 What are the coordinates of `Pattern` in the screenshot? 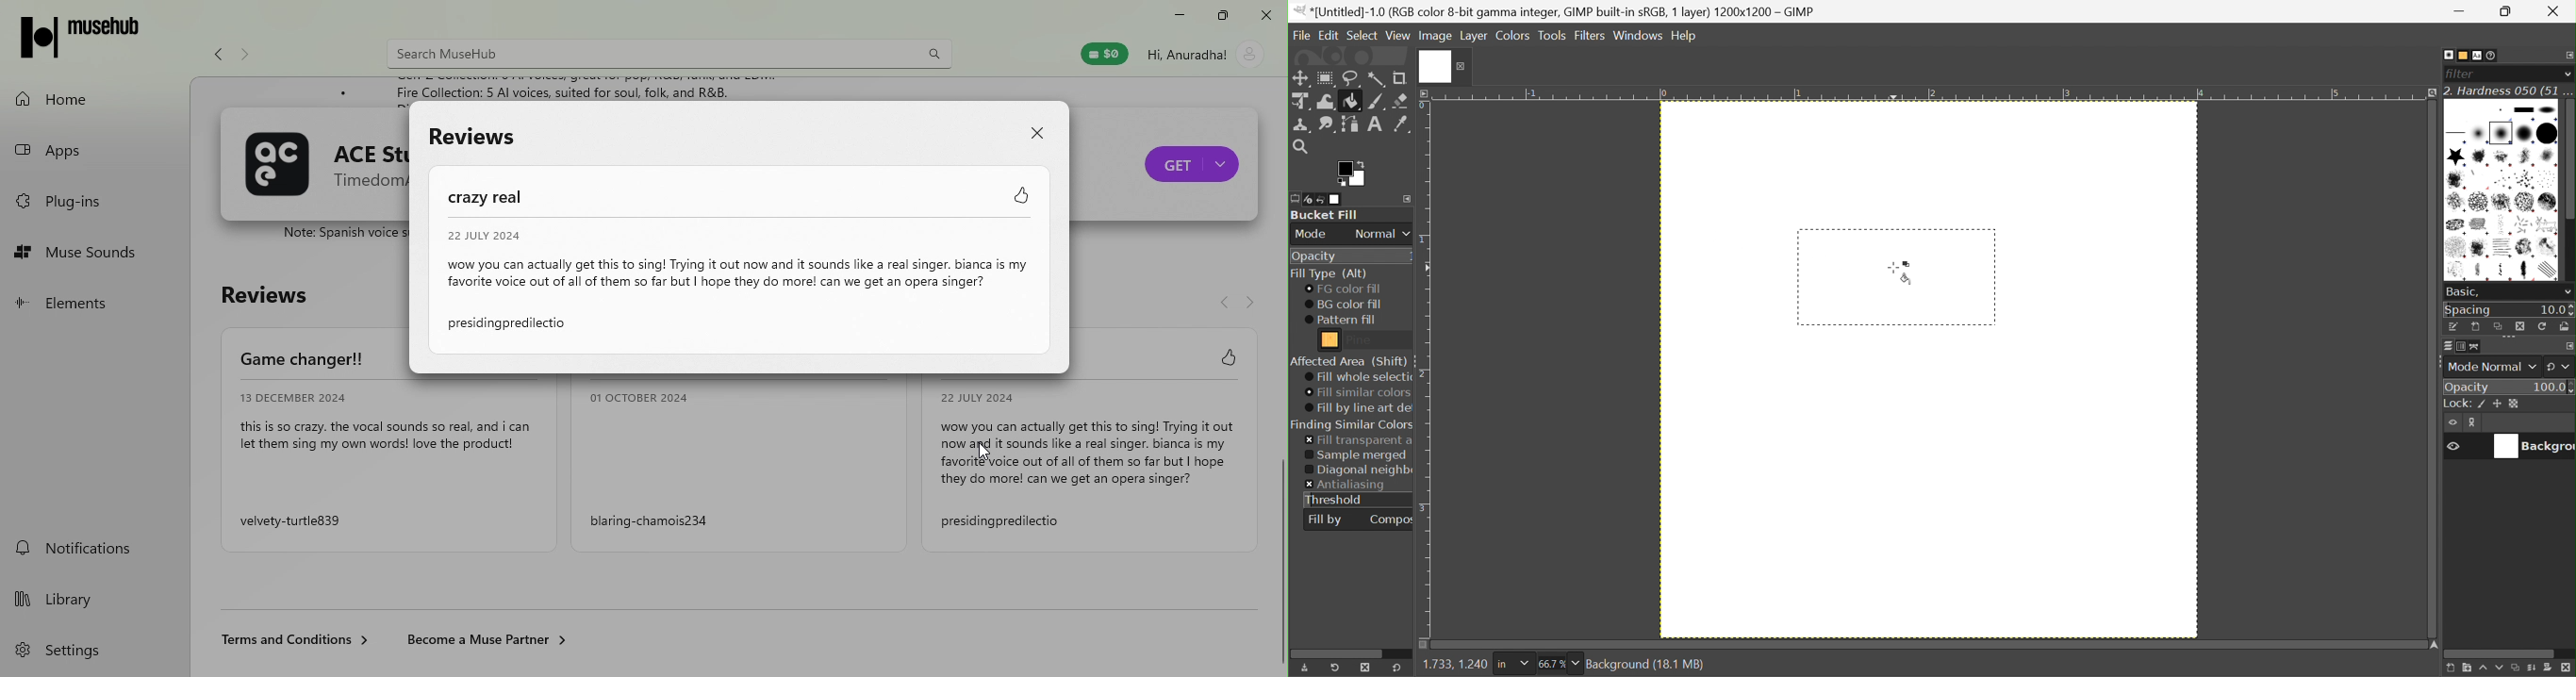 It's located at (1330, 340).